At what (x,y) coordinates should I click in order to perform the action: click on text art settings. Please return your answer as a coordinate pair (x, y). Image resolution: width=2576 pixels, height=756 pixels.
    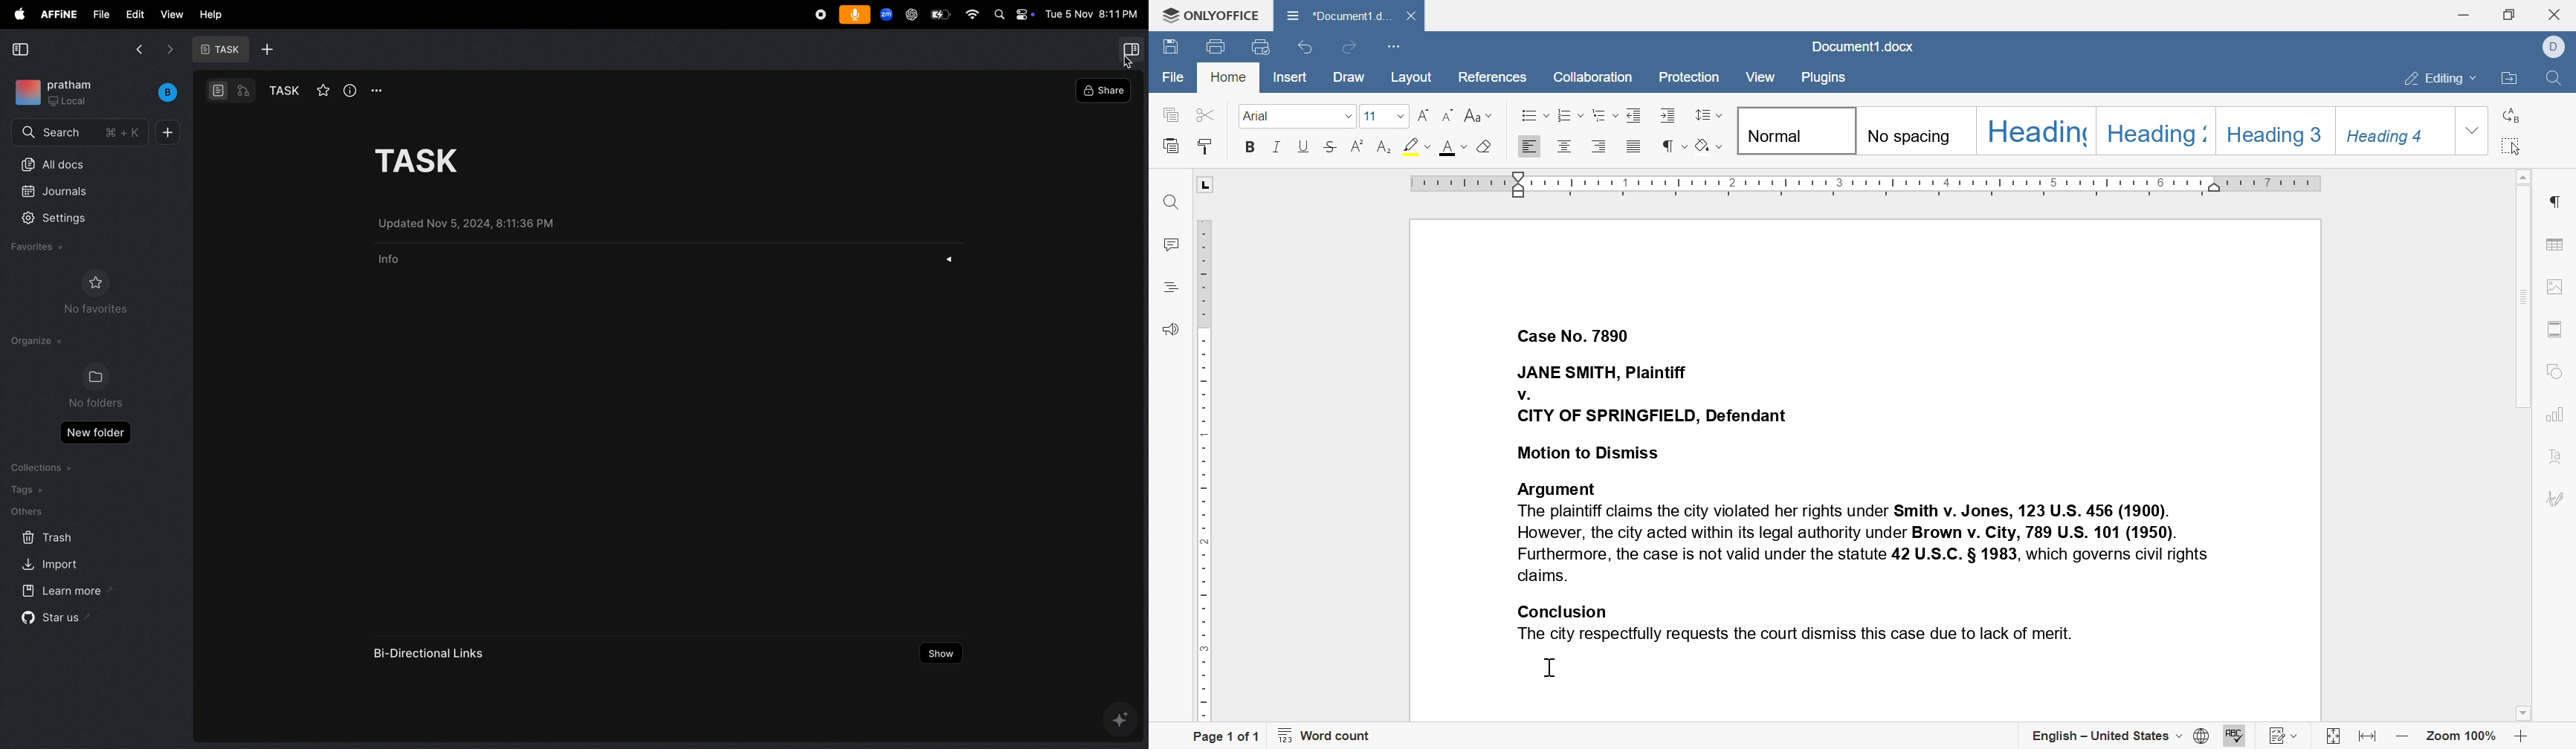
    Looking at the image, I should click on (2554, 456).